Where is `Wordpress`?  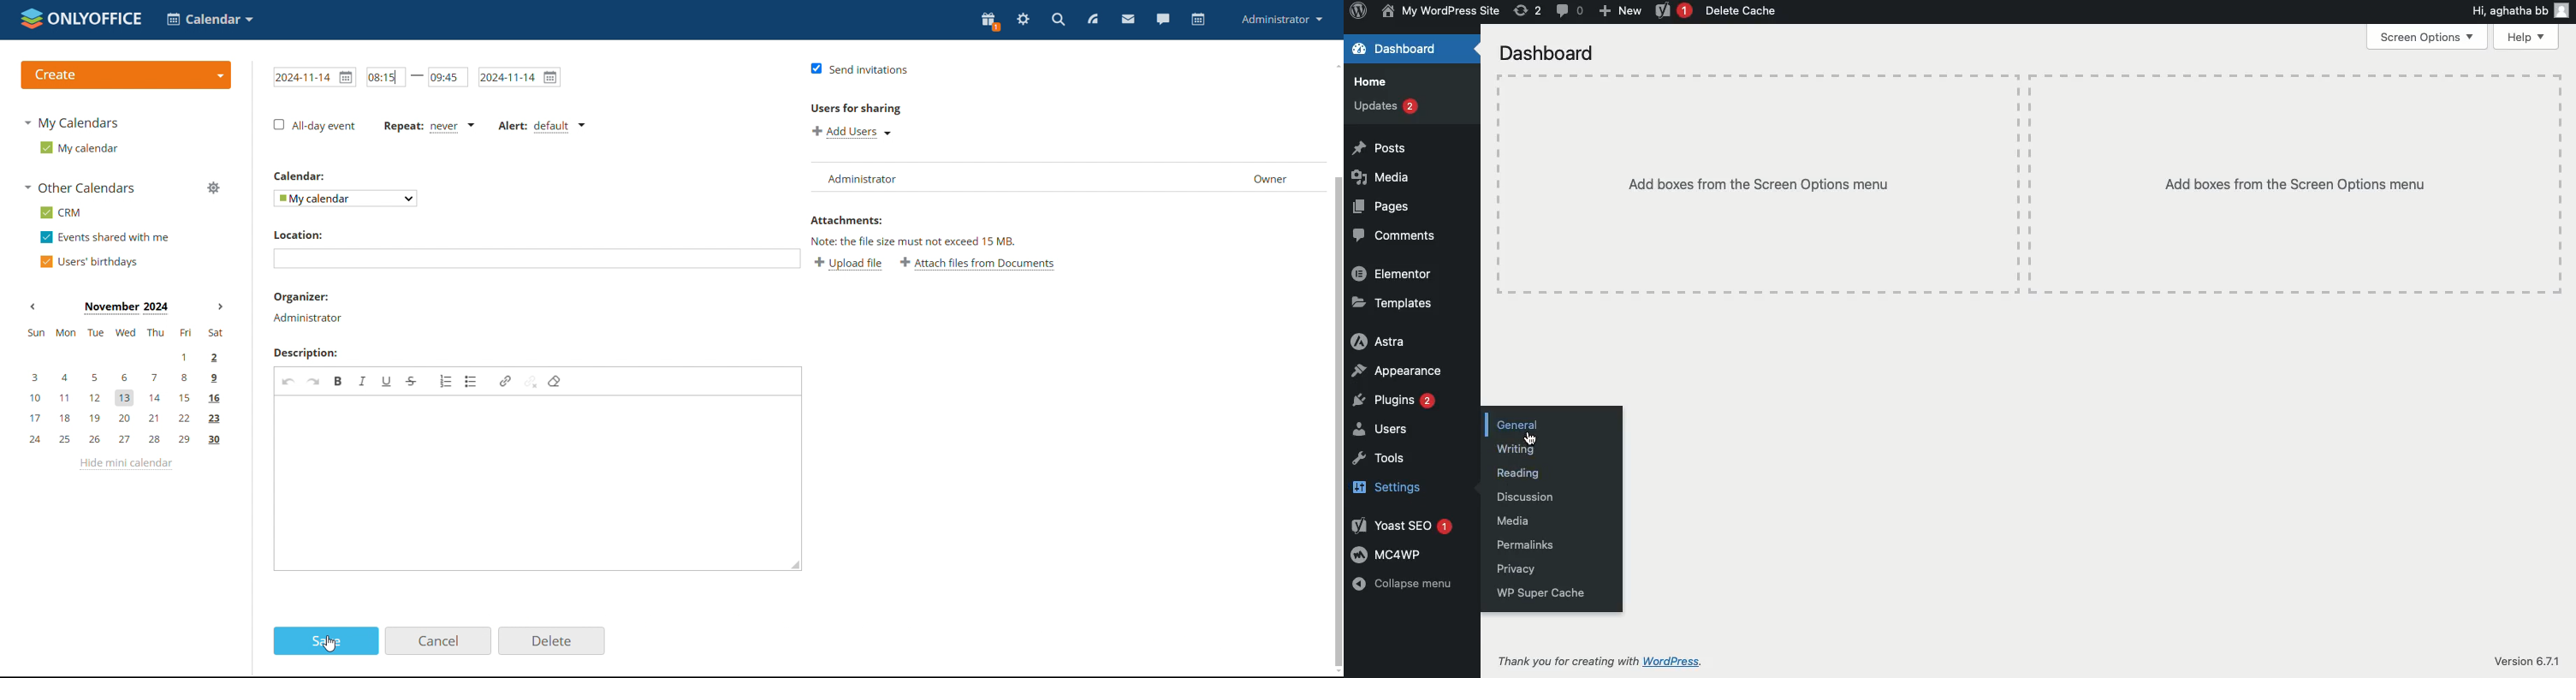
Wordpress is located at coordinates (1688, 657).